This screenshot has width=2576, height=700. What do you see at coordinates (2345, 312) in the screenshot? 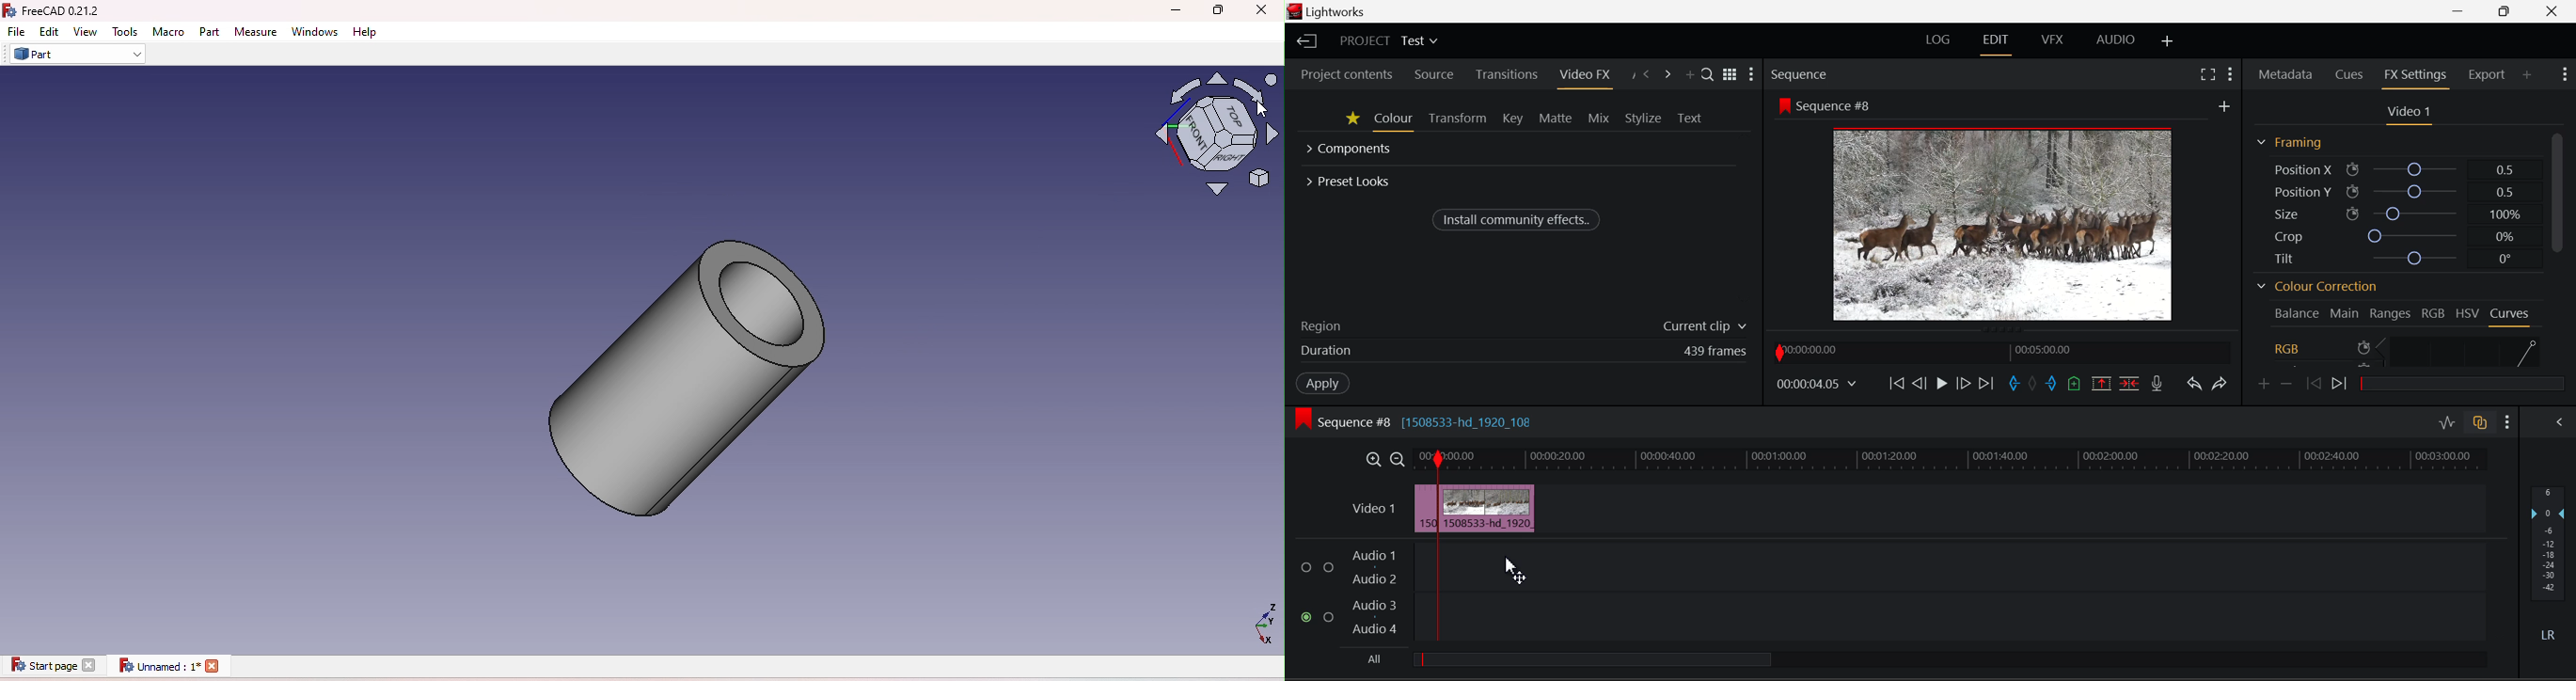
I see `Main` at bounding box center [2345, 312].